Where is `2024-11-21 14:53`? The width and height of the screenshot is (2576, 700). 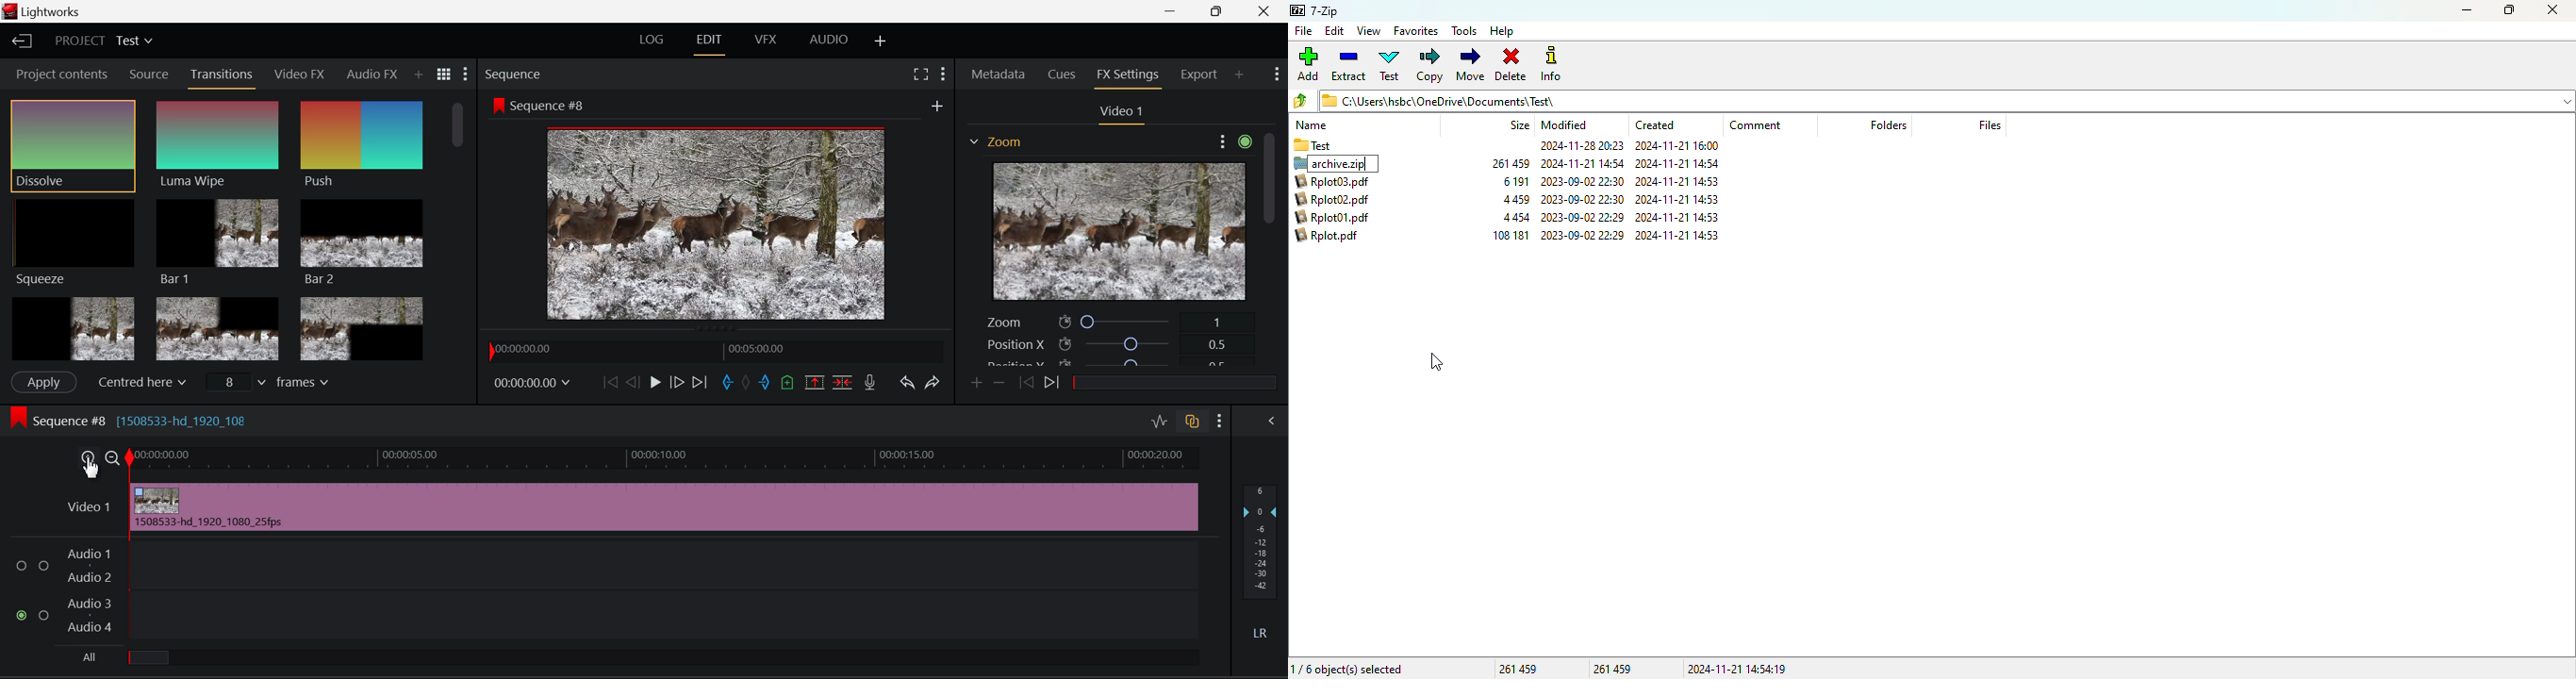 2024-11-21 14:53 is located at coordinates (1679, 216).